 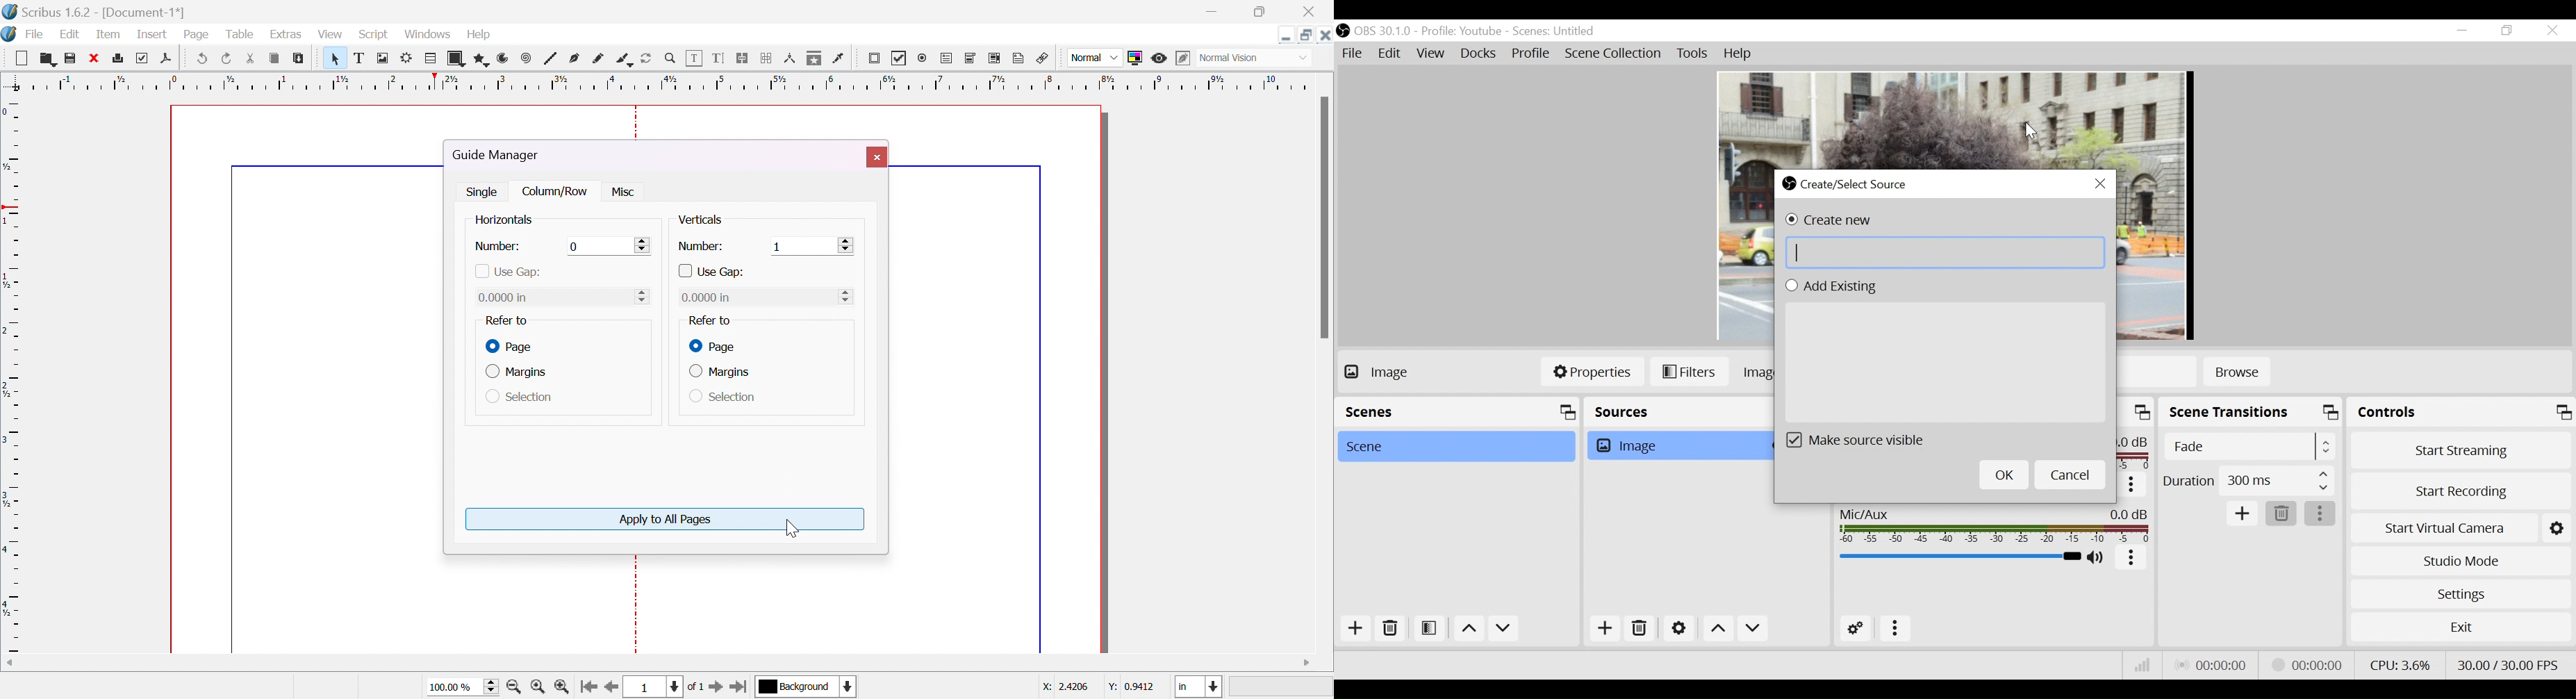 I want to click on script, so click(x=373, y=34).